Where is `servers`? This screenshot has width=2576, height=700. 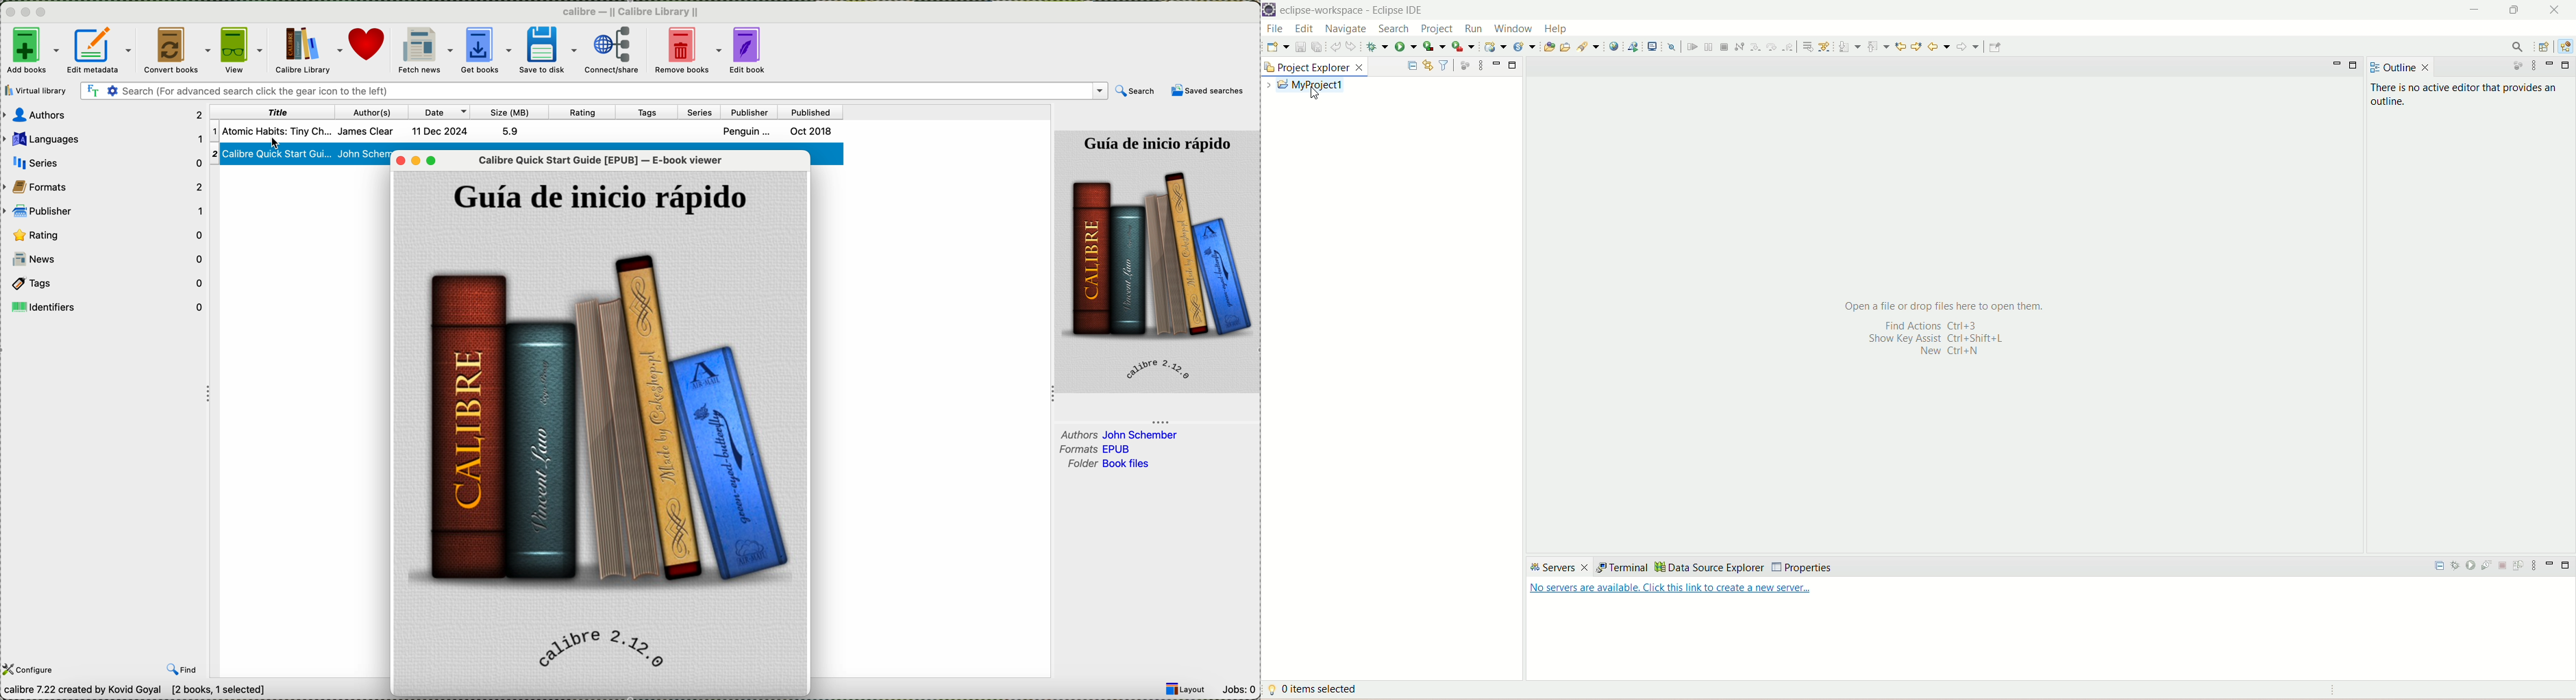
servers is located at coordinates (1559, 568).